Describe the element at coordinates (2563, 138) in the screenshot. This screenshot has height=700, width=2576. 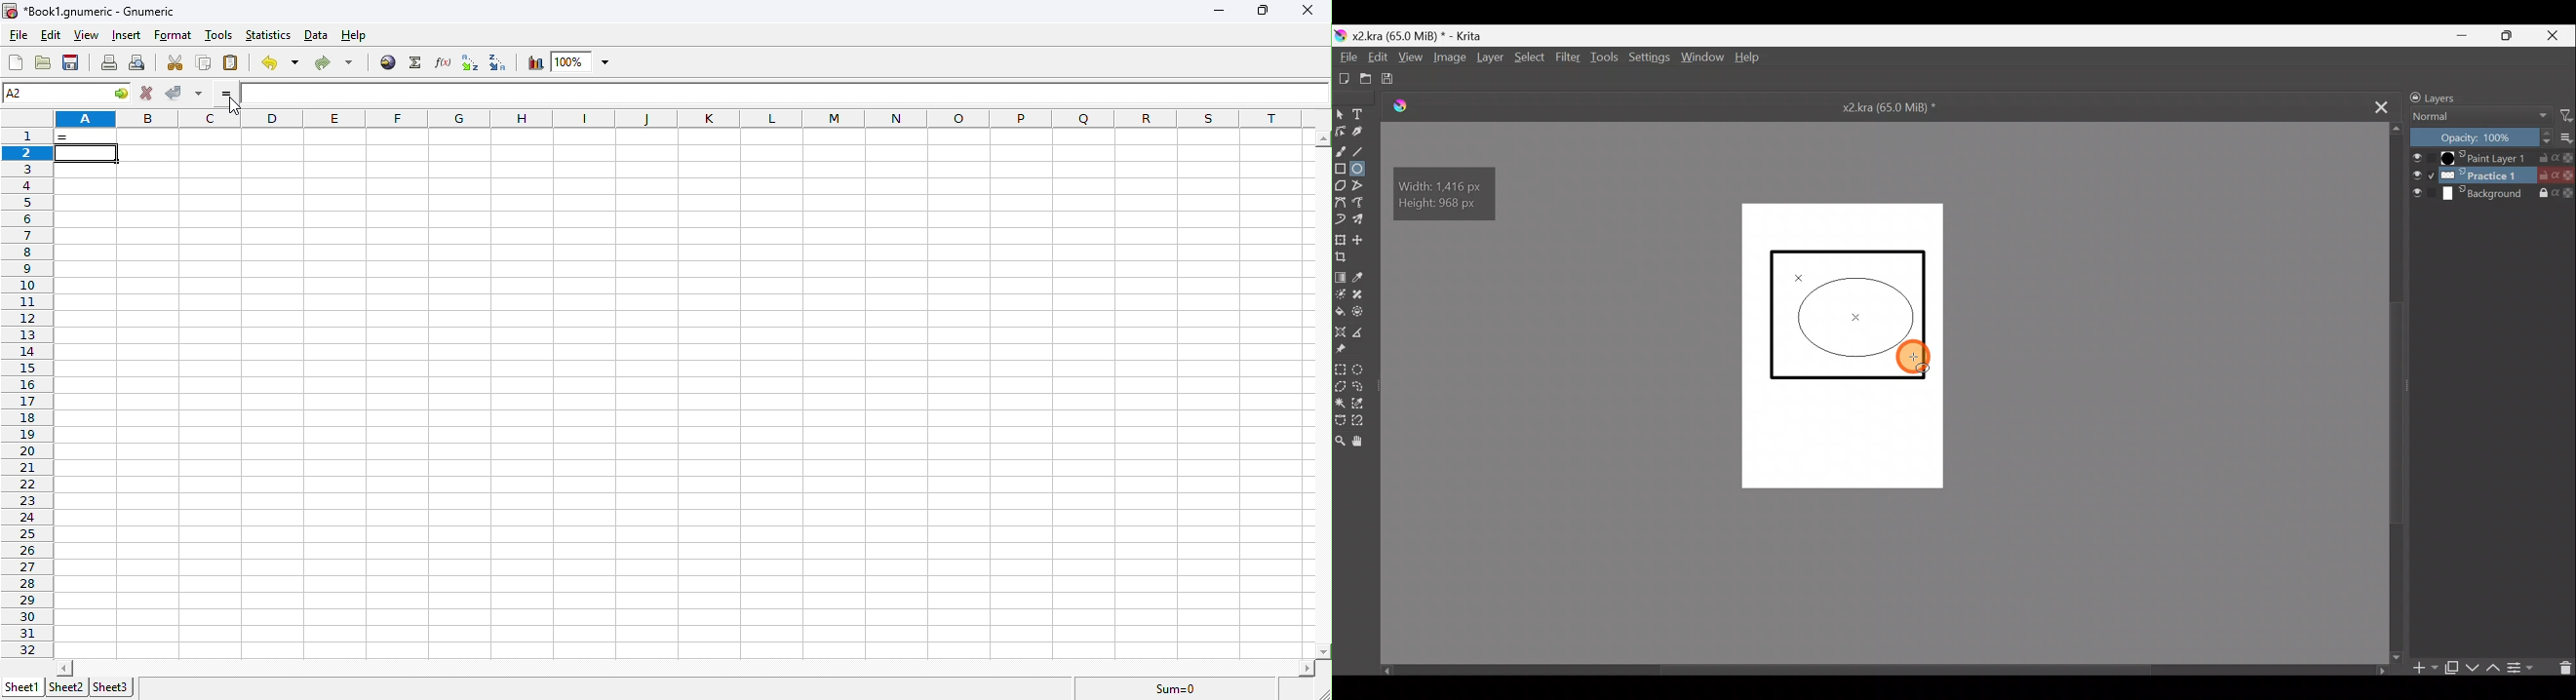
I see `More` at that location.